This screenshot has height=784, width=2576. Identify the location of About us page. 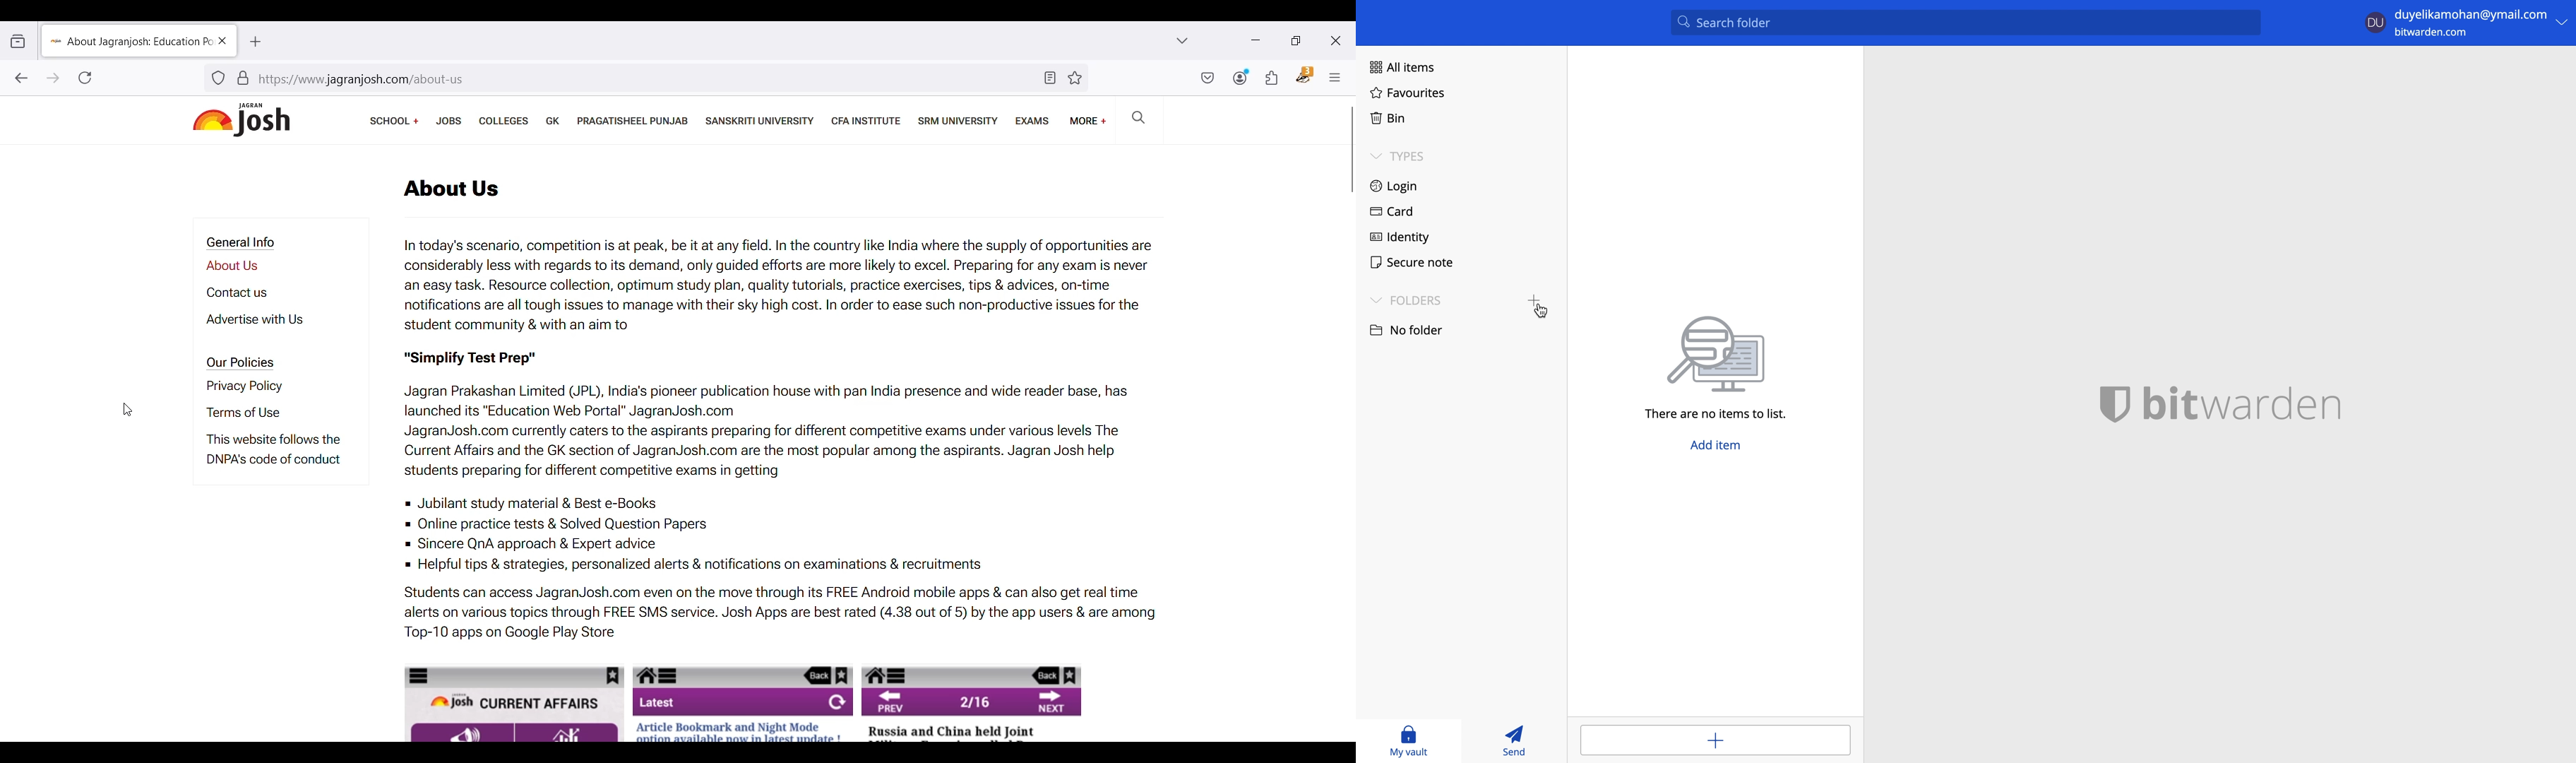
(251, 268).